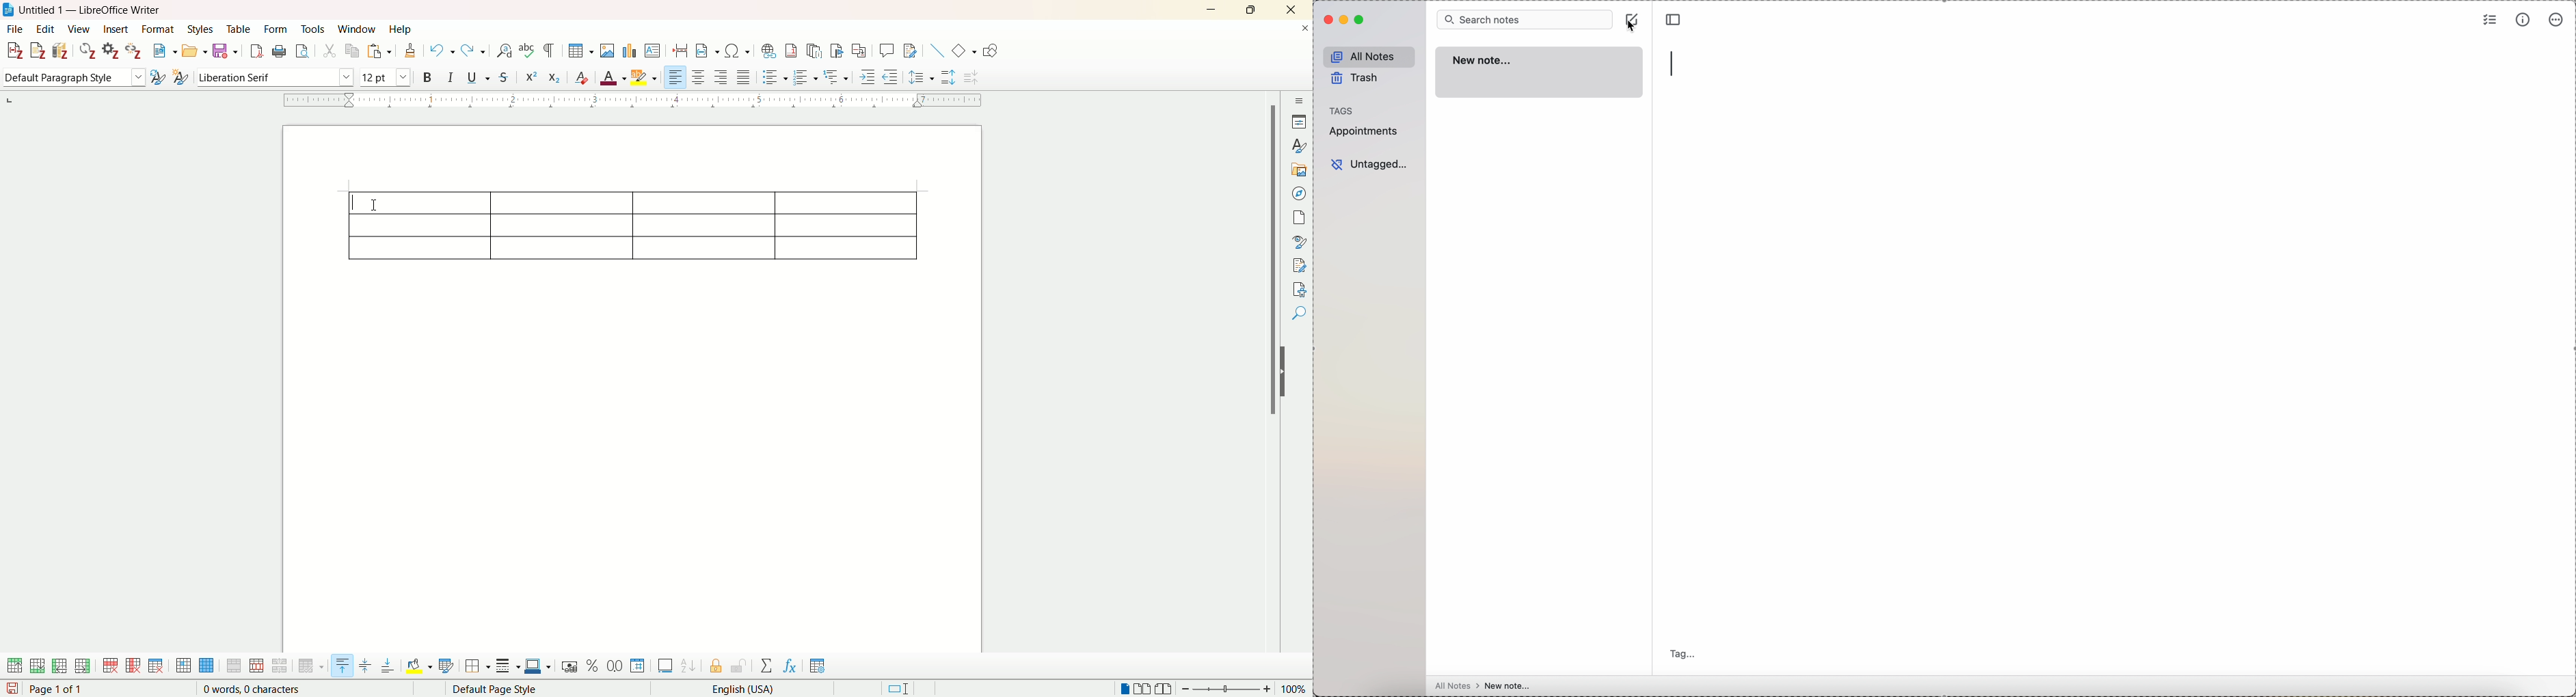  Describe the element at coordinates (135, 666) in the screenshot. I see `delete column` at that location.